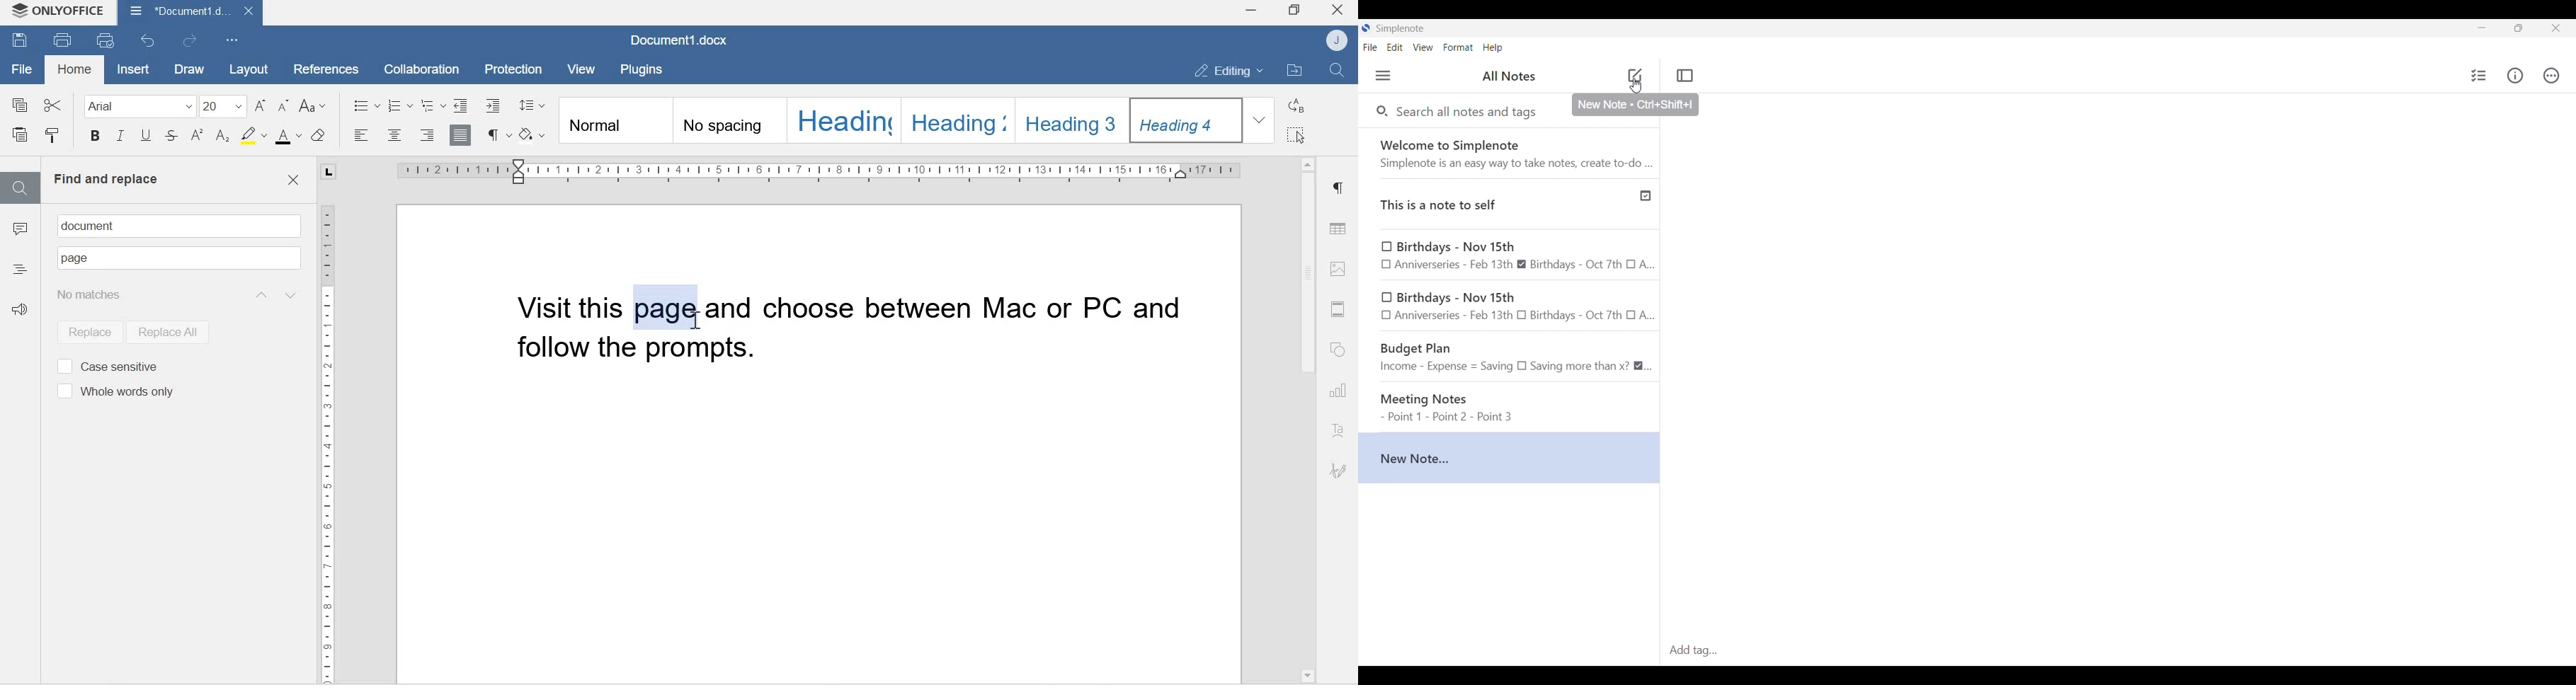 Image resolution: width=2576 pixels, height=700 pixels. I want to click on Account, so click(1339, 40).